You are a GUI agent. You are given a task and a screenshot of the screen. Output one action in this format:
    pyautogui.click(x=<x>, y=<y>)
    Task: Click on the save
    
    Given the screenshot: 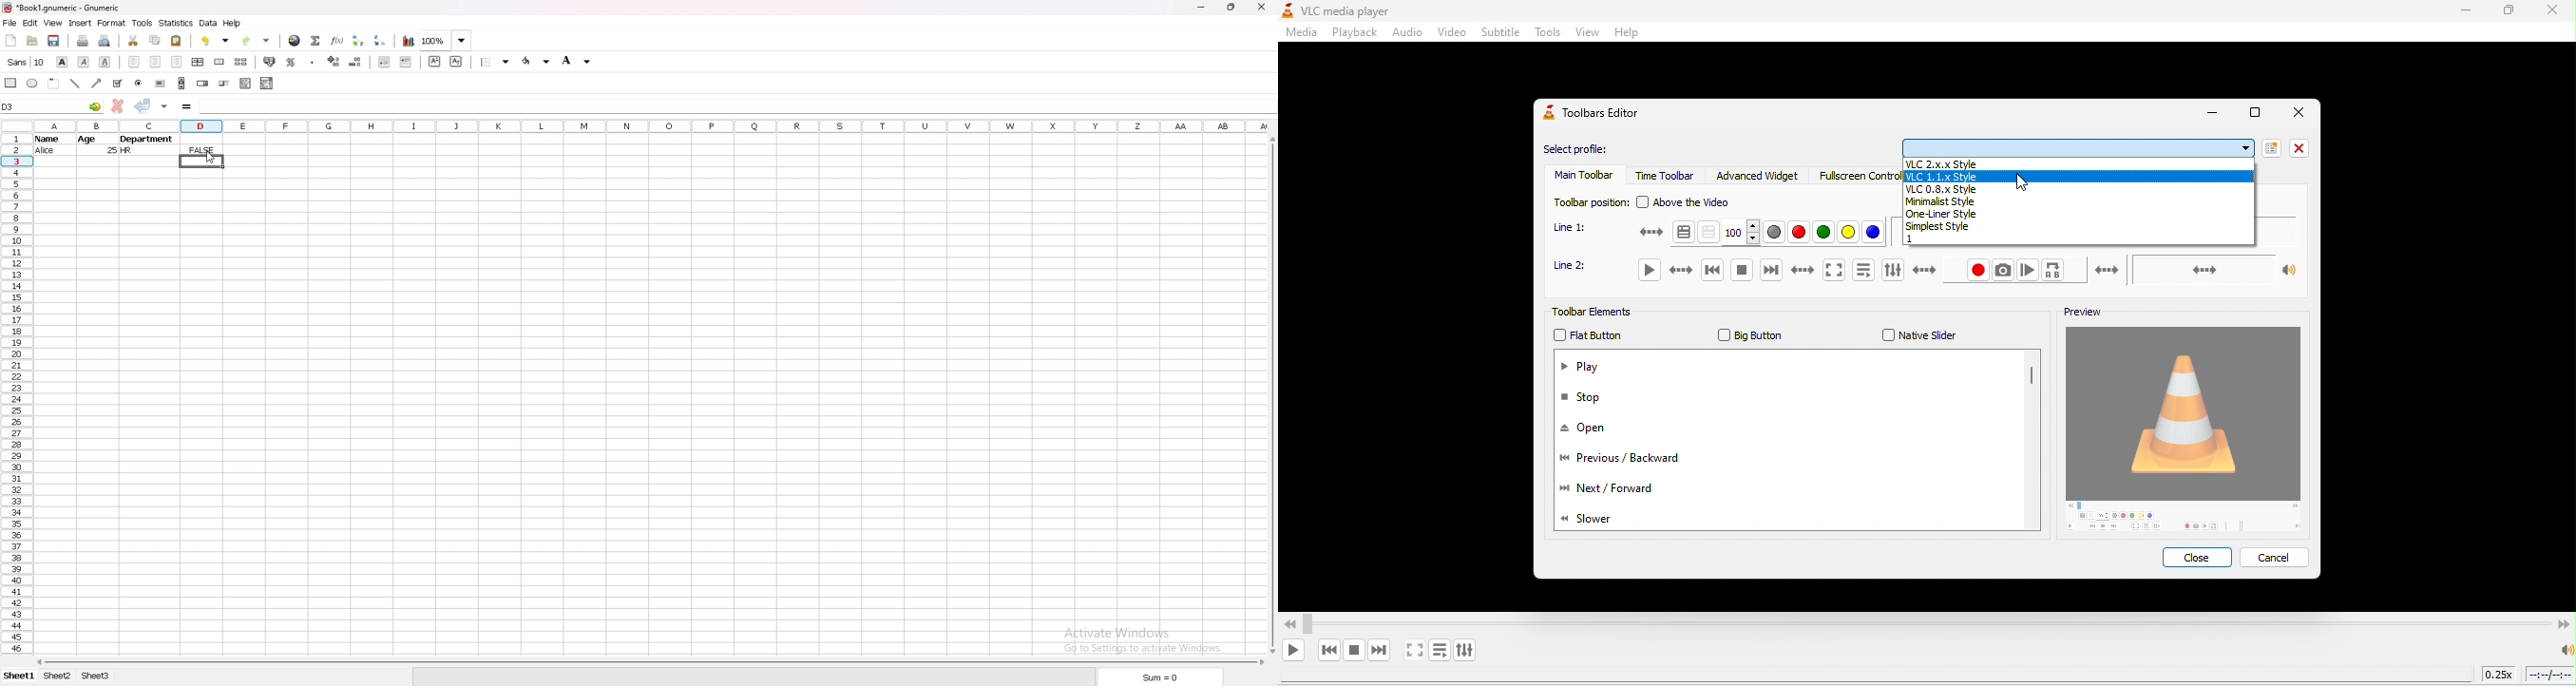 What is the action you would take?
    pyautogui.click(x=53, y=41)
    